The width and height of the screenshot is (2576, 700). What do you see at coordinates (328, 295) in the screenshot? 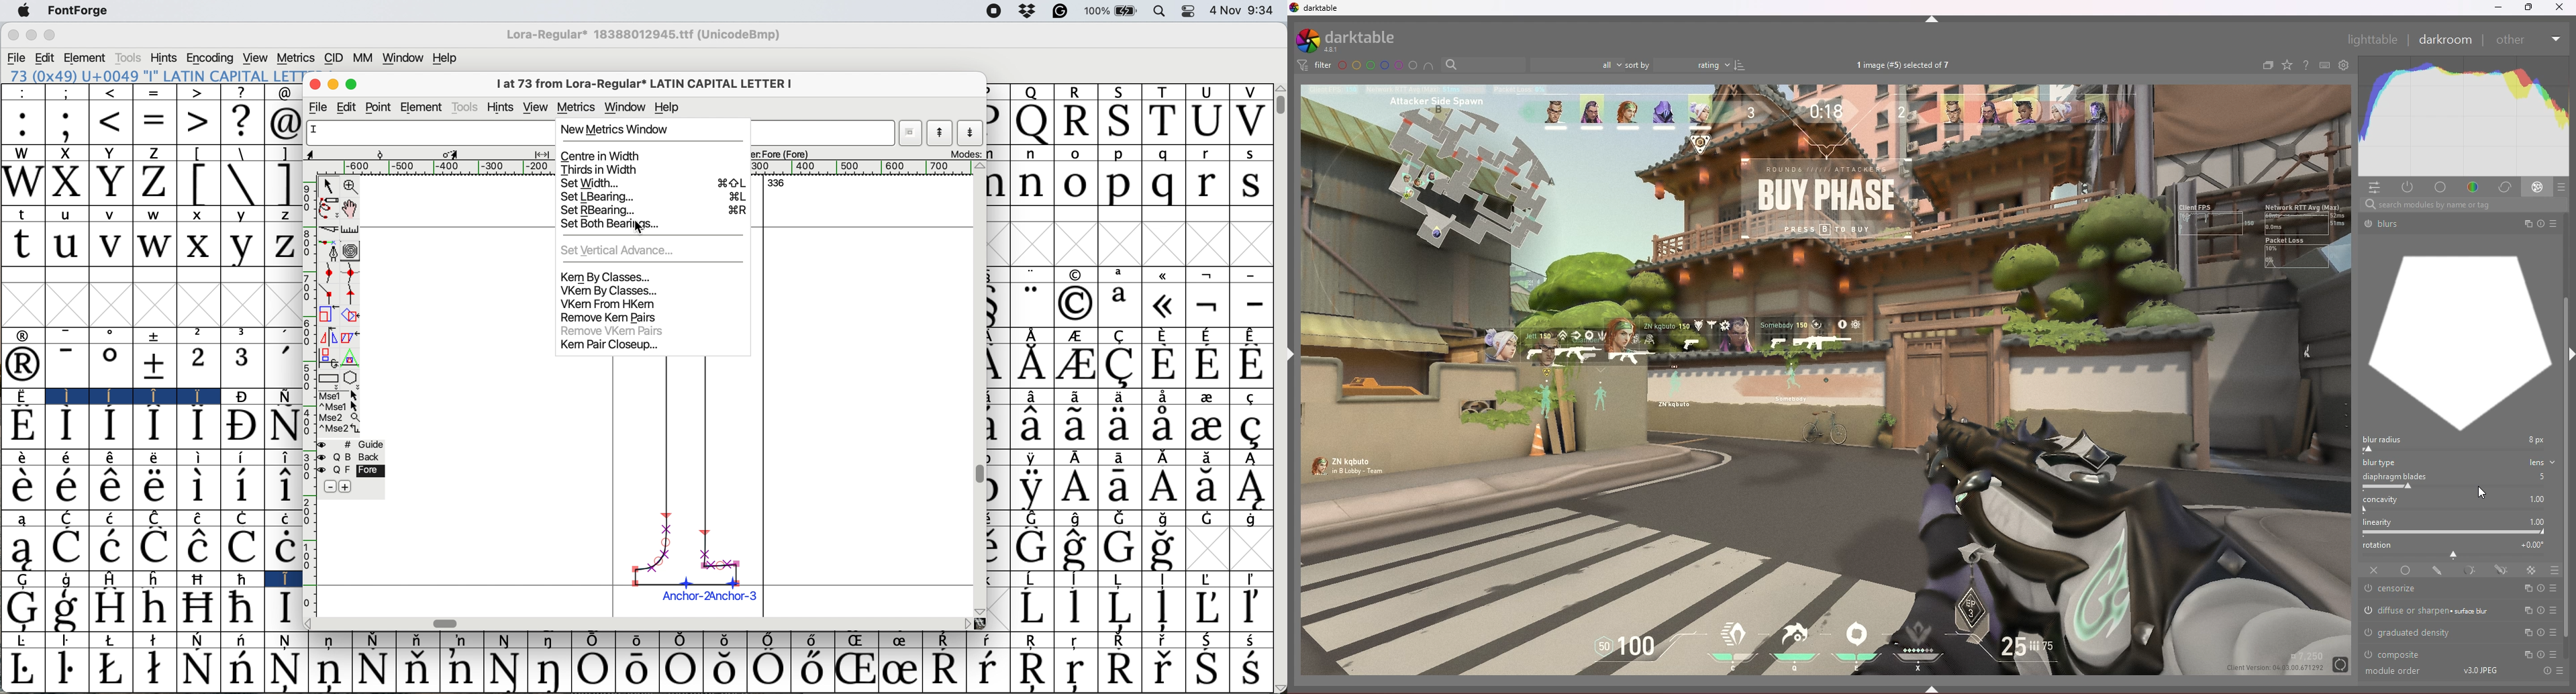
I see `comer point` at bounding box center [328, 295].